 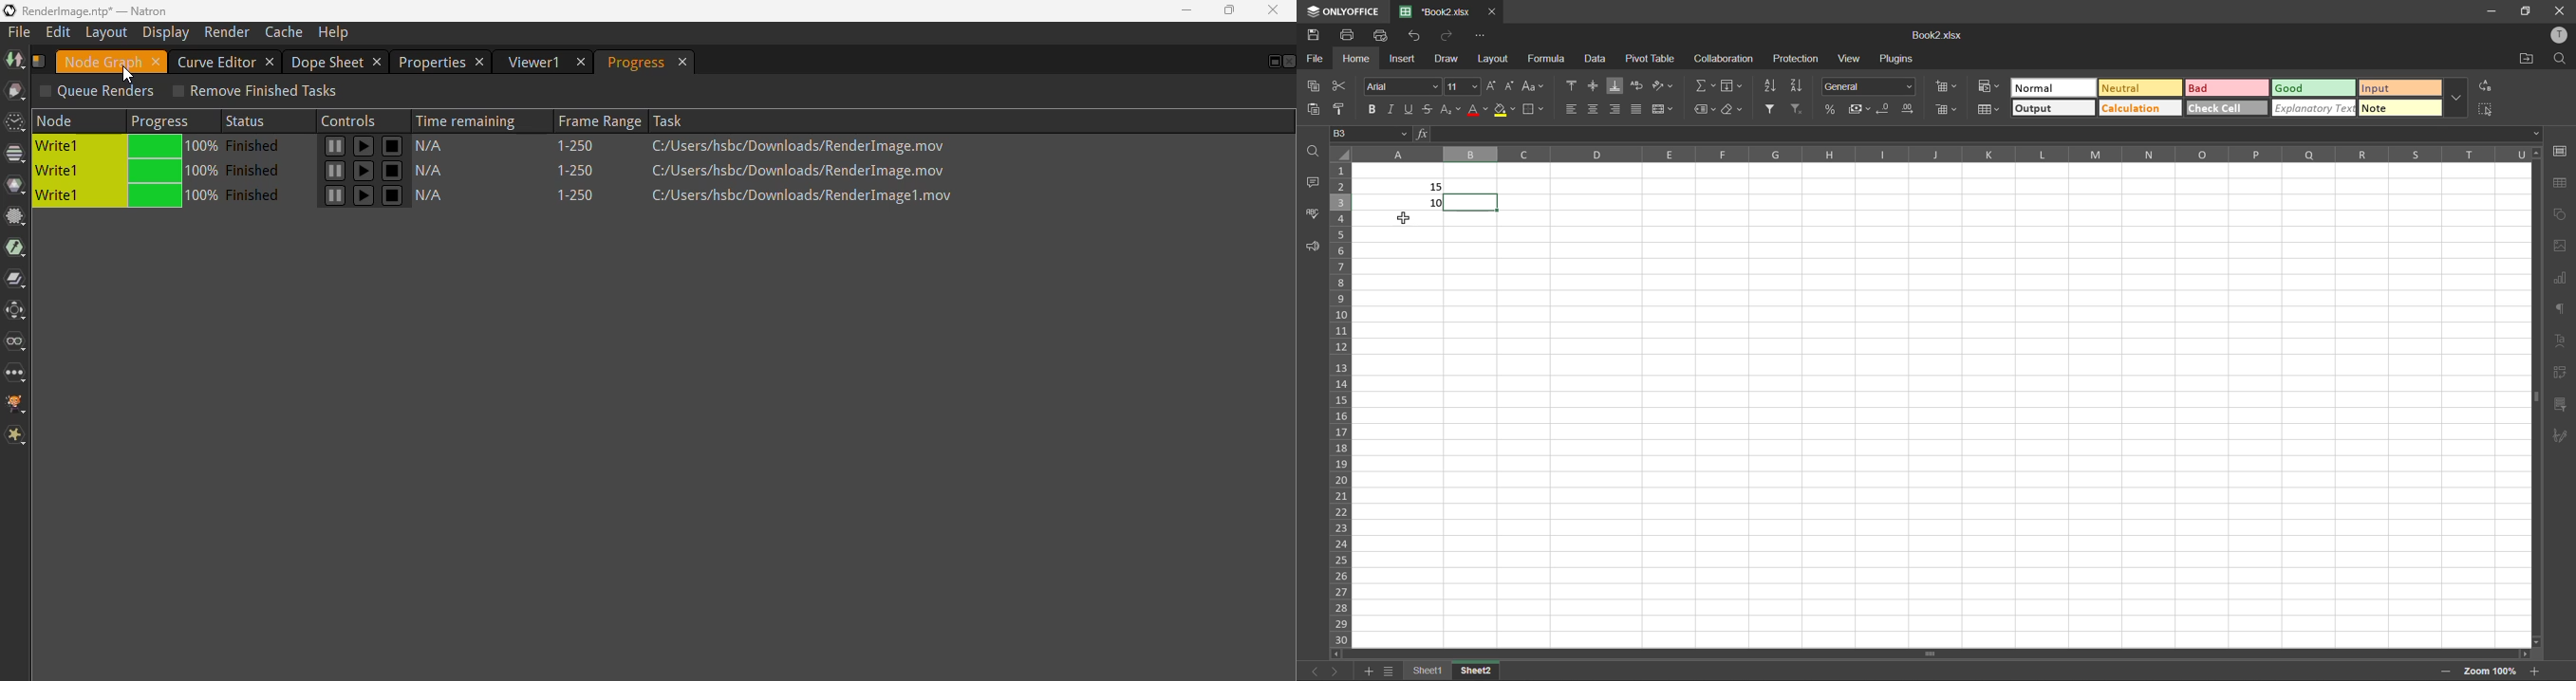 I want to click on formula bar, so click(x=1977, y=134).